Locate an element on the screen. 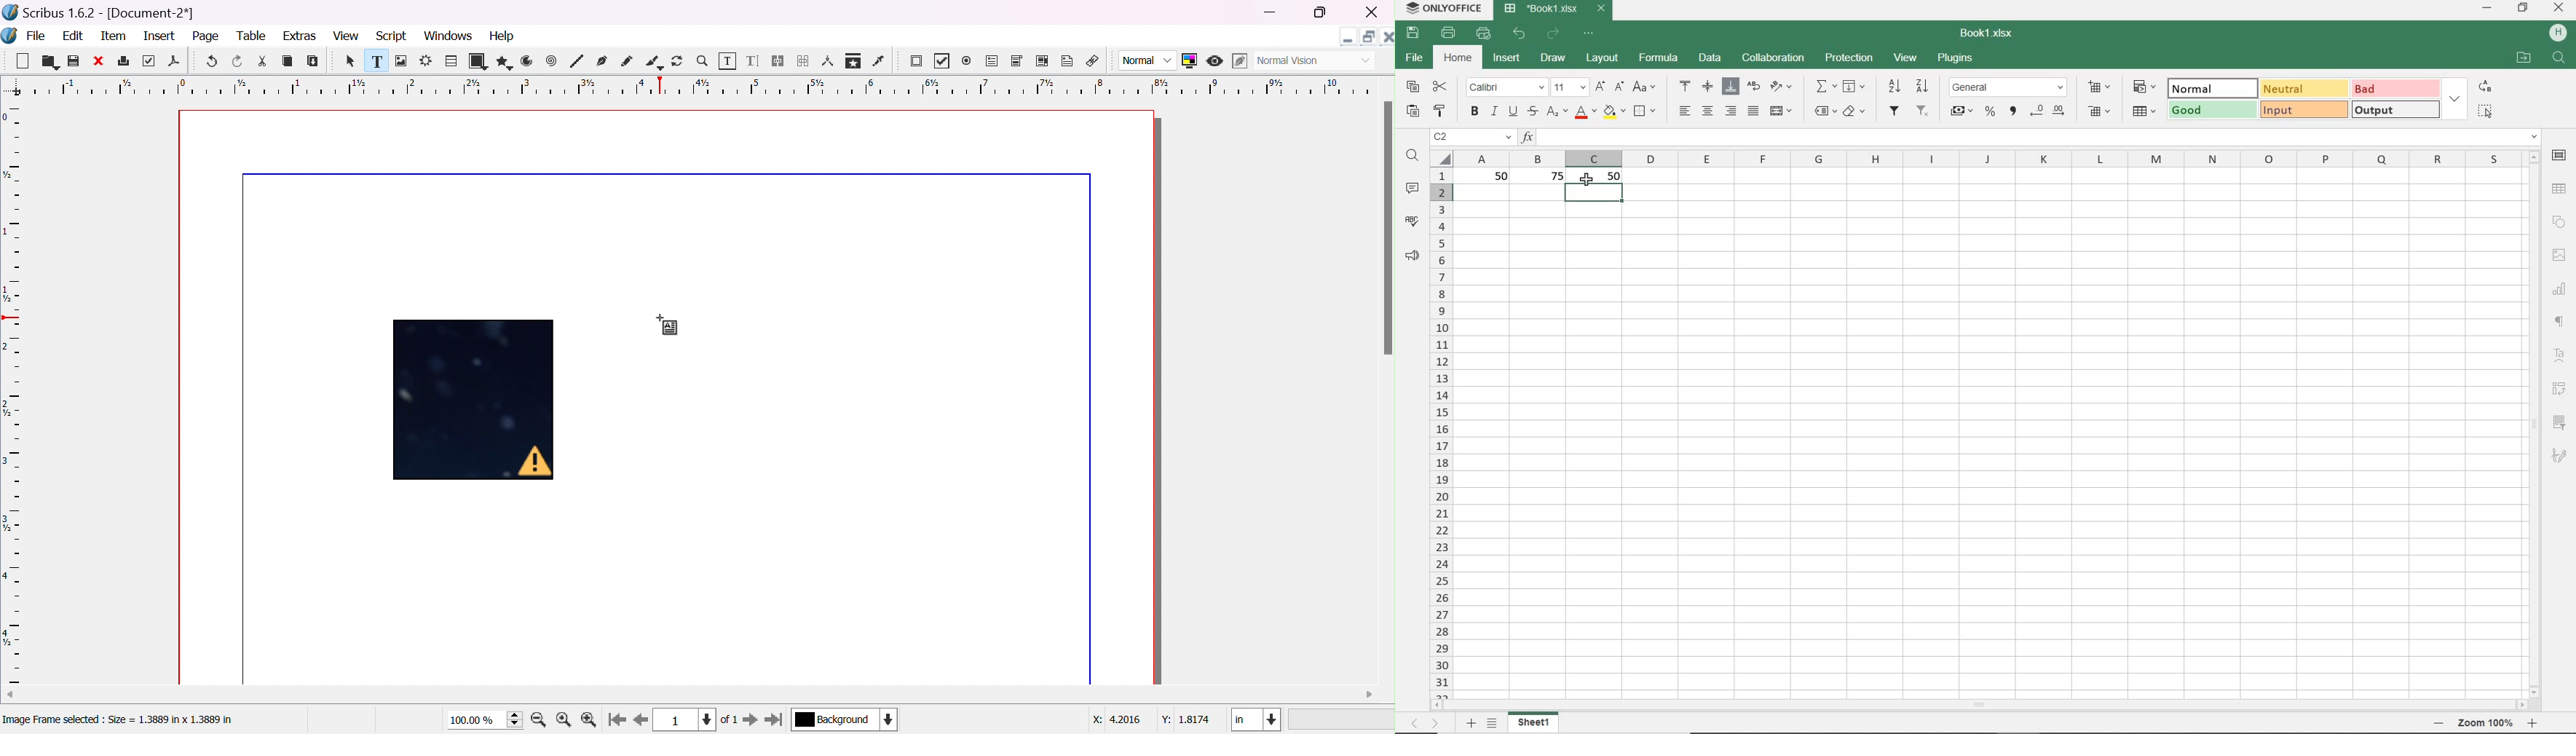  text annotation is located at coordinates (1068, 59).